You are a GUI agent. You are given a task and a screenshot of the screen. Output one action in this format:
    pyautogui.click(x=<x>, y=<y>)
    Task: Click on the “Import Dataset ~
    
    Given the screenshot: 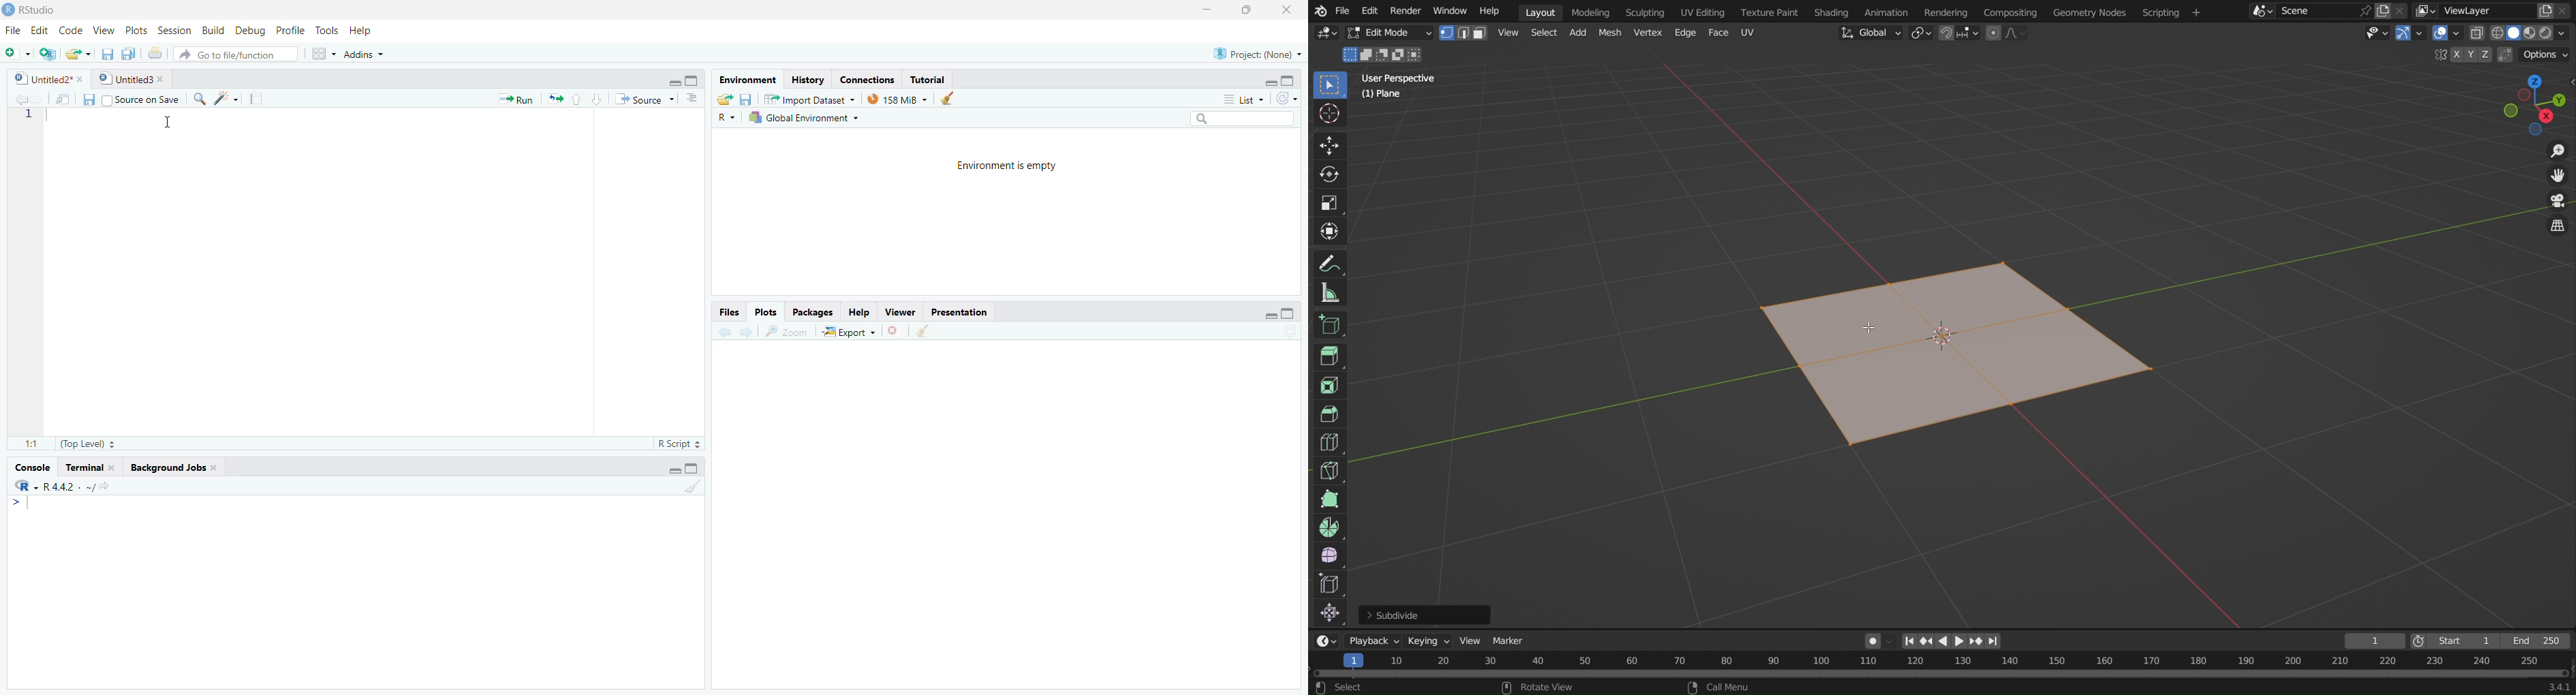 What is the action you would take?
    pyautogui.click(x=809, y=99)
    